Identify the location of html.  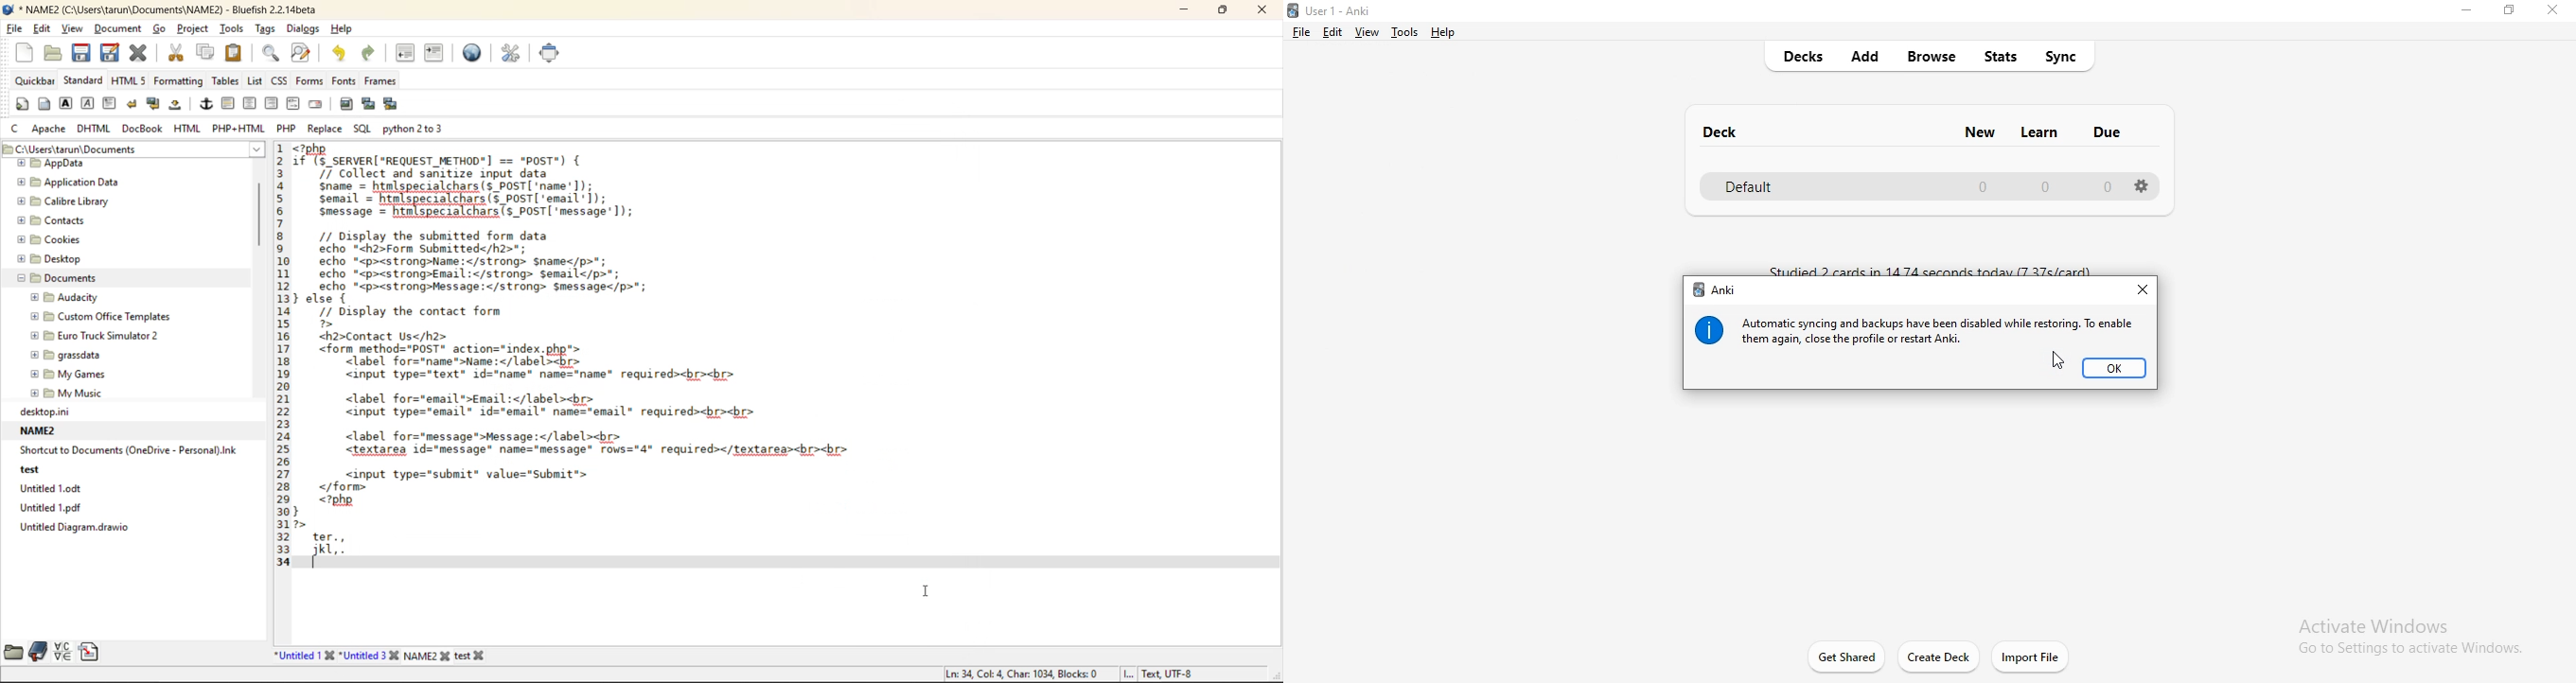
(187, 130).